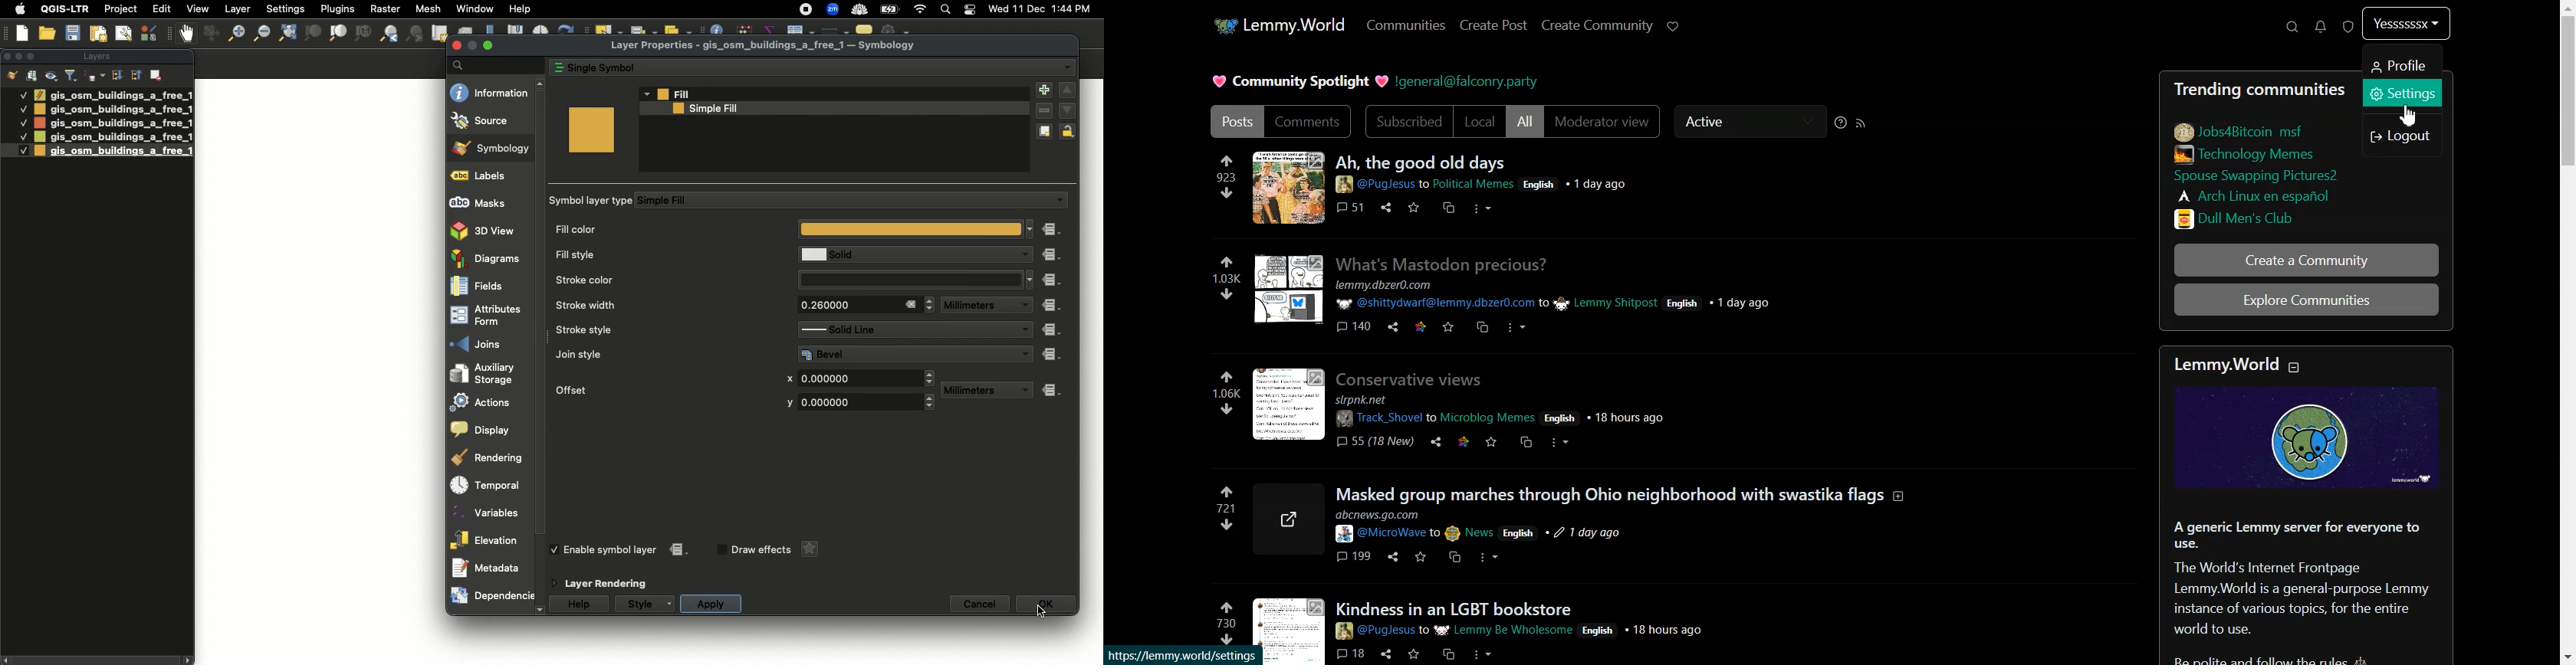  I want to click on numbers, so click(1230, 175).